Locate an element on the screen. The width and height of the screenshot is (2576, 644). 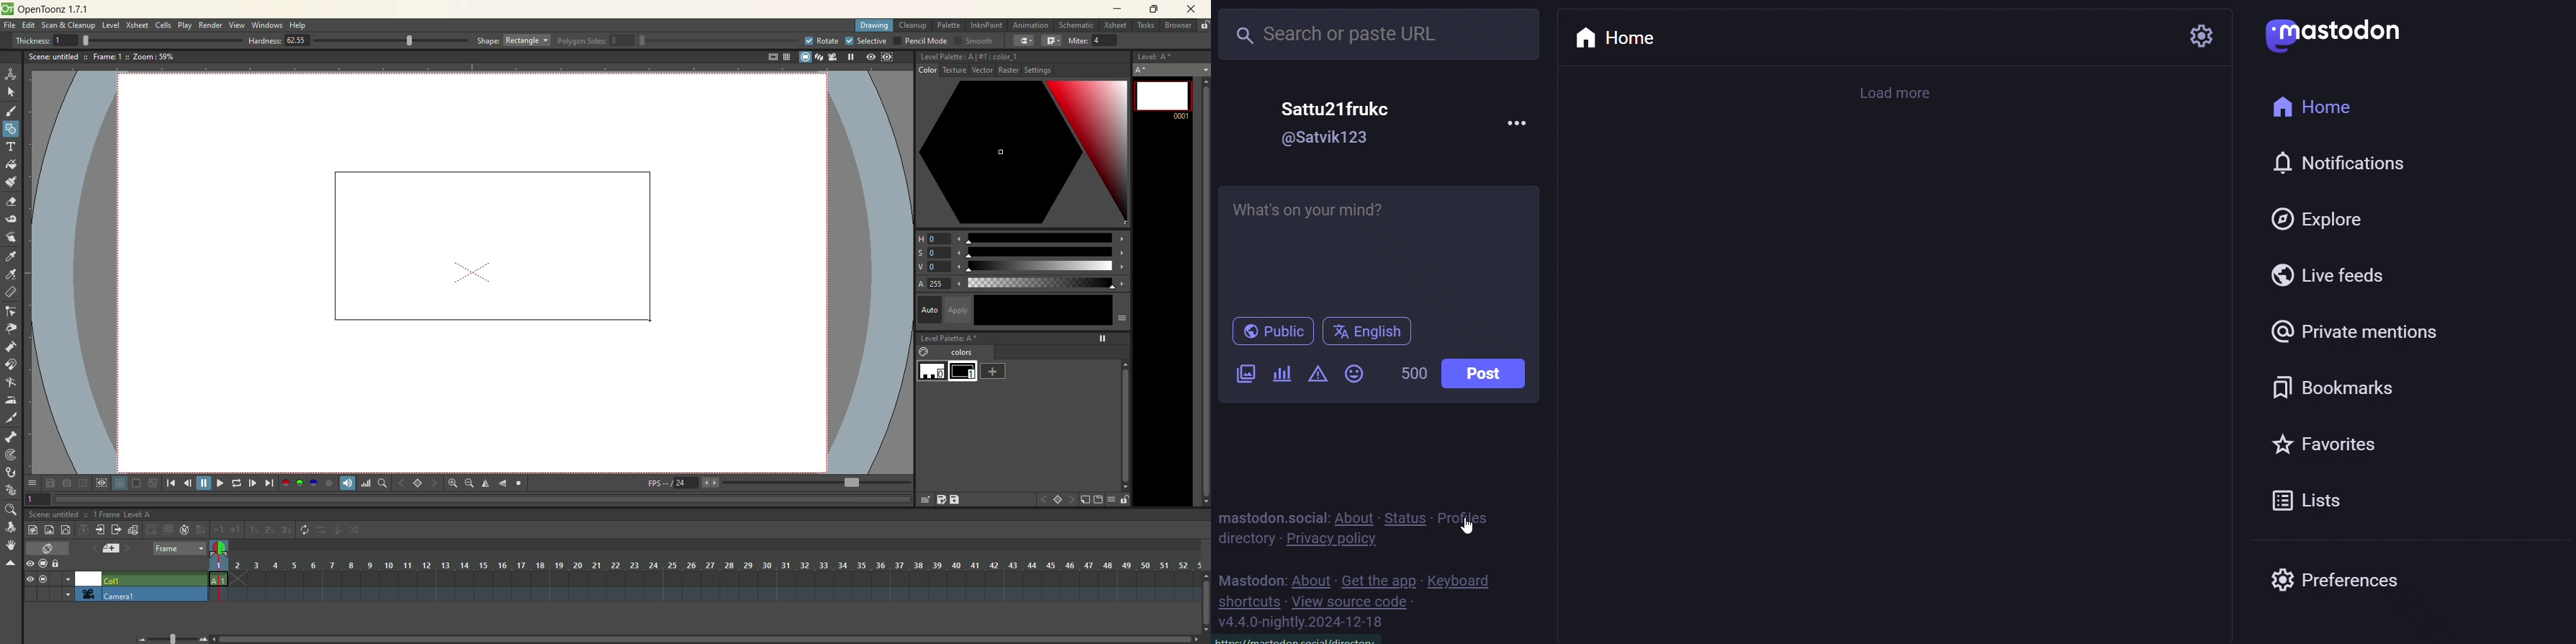
live feed is located at coordinates (2333, 272).